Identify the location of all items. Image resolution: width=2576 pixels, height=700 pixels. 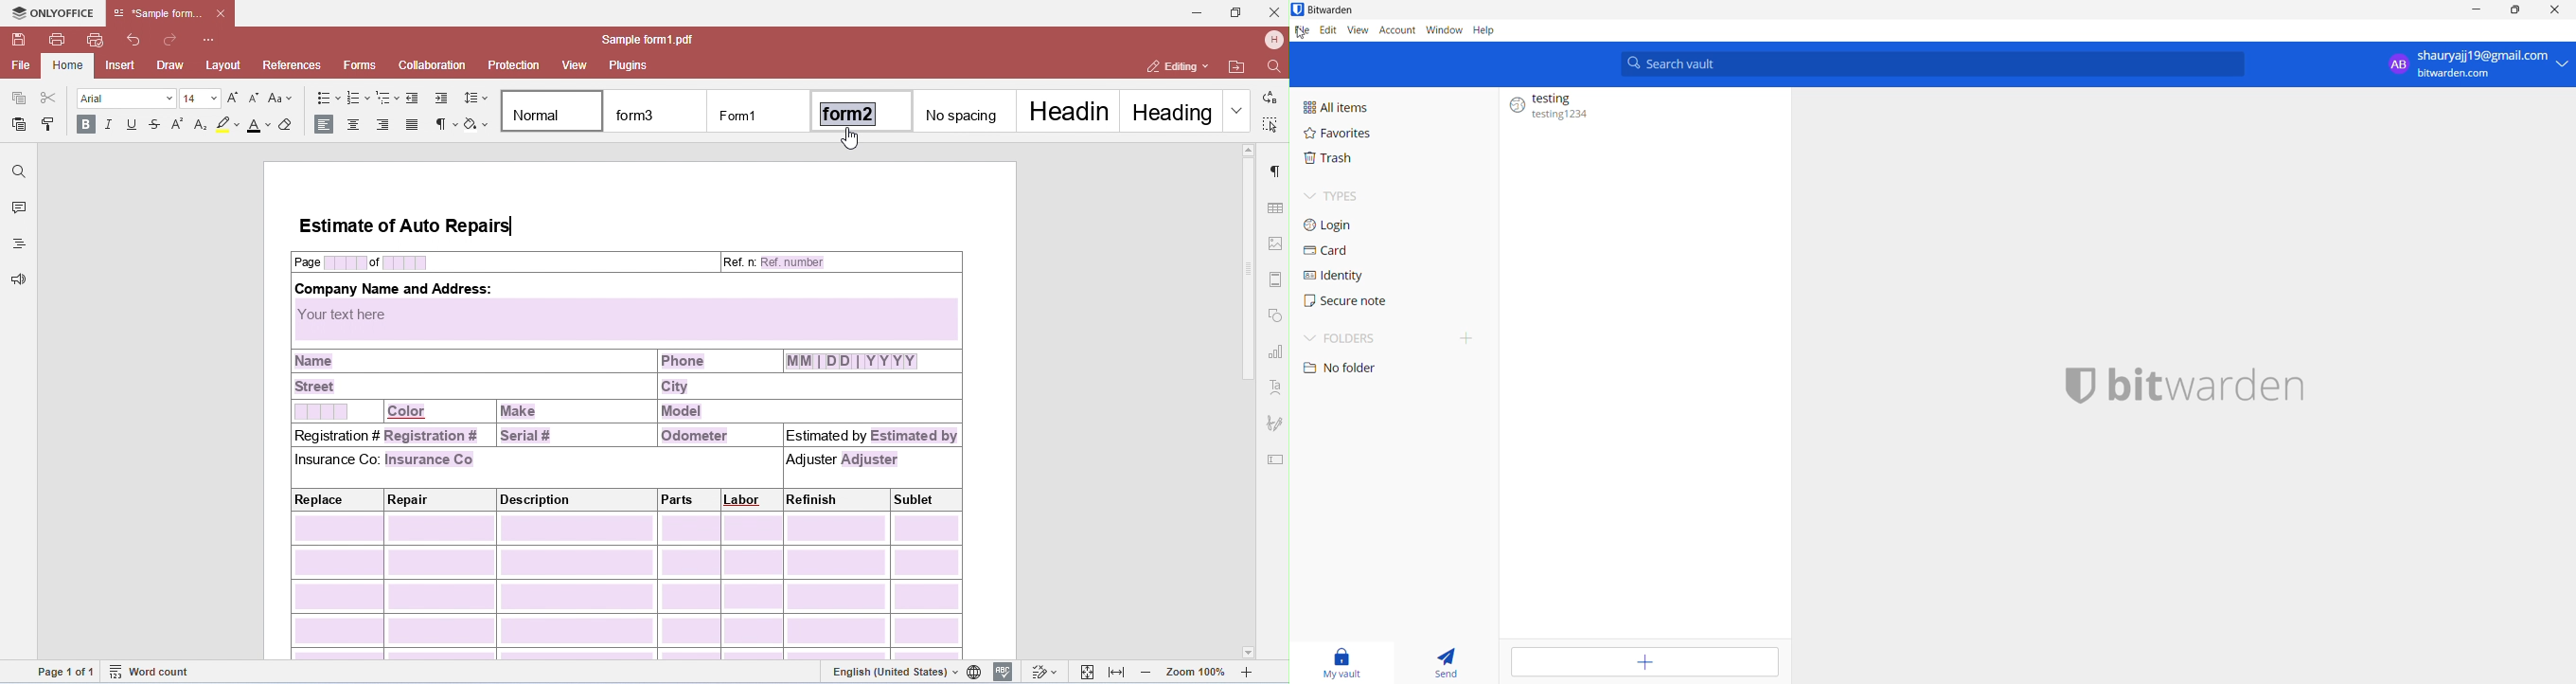
(1352, 106).